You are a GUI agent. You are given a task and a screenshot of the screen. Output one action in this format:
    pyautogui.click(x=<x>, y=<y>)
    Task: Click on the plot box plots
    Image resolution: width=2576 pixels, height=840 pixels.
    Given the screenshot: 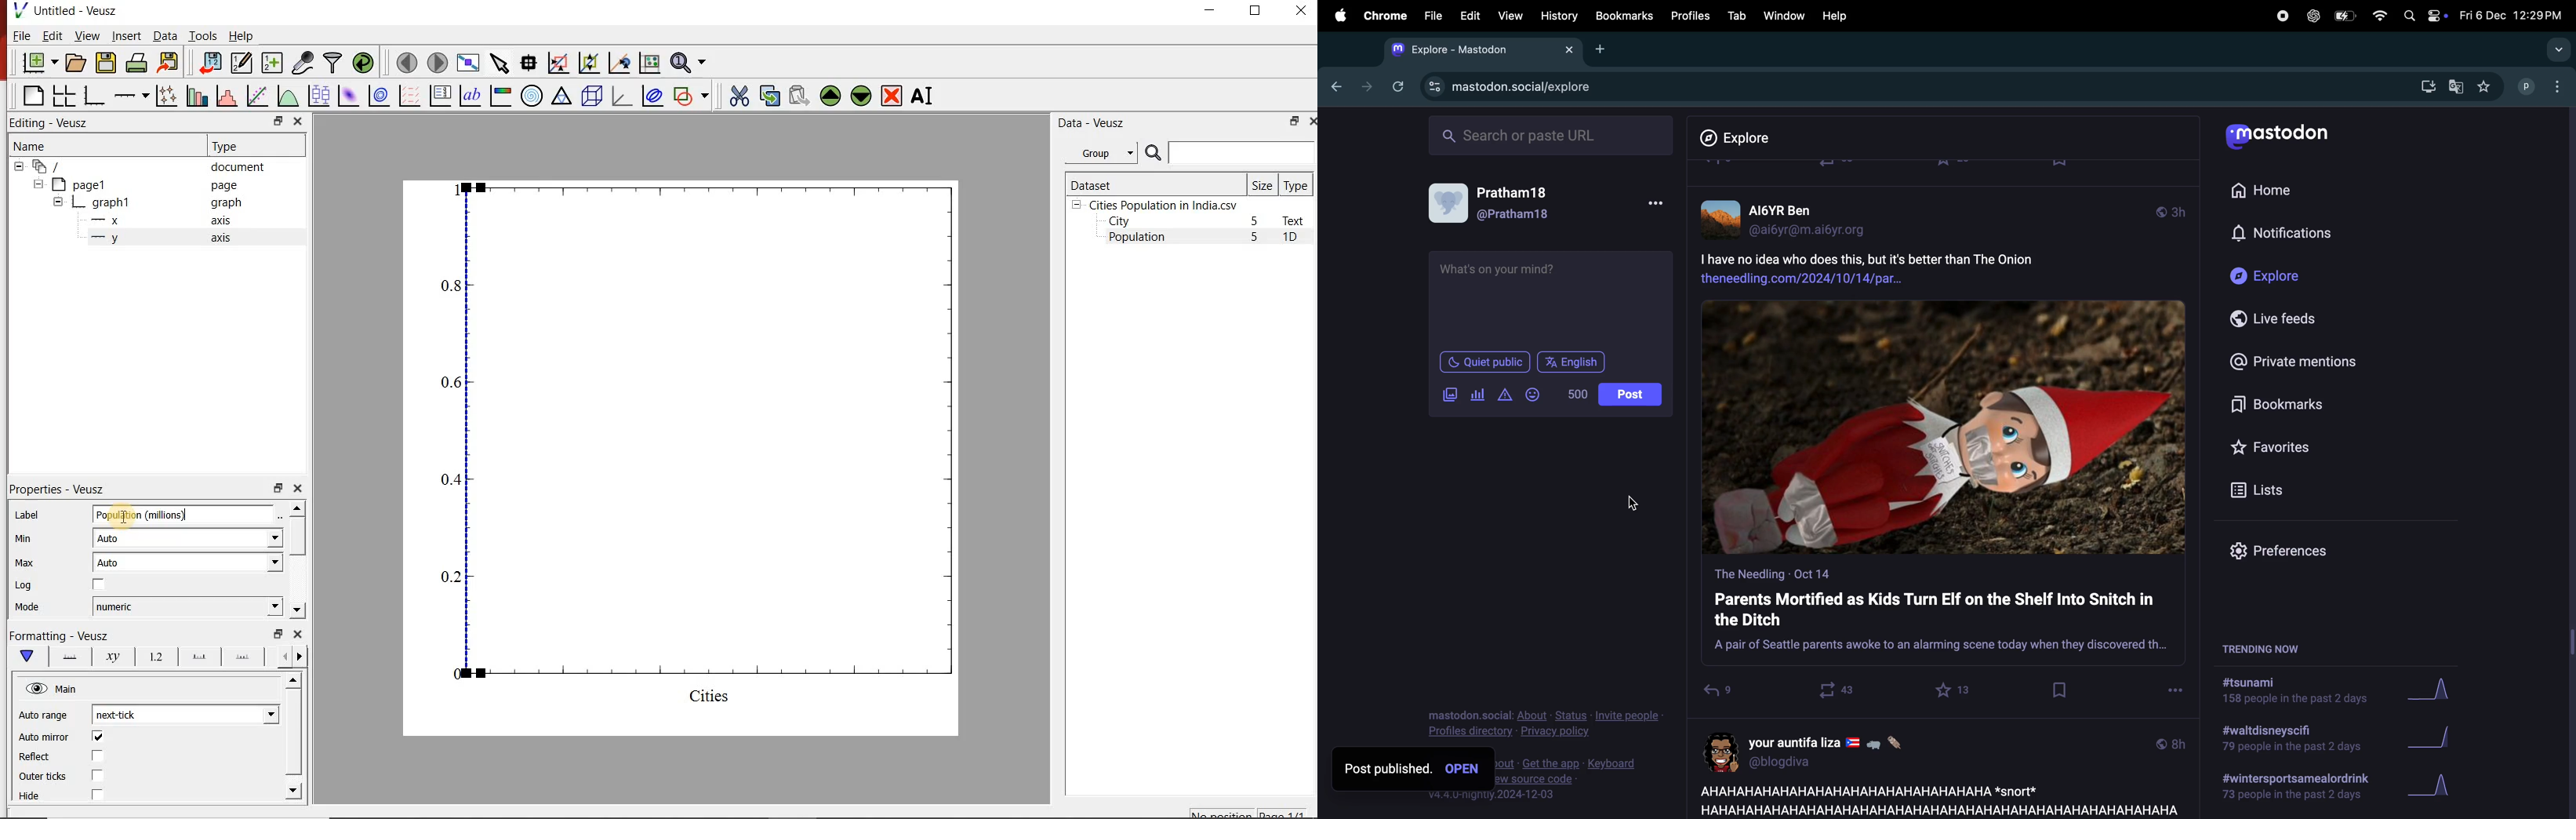 What is the action you would take?
    pyautogui.click(x=318, y=95)
    